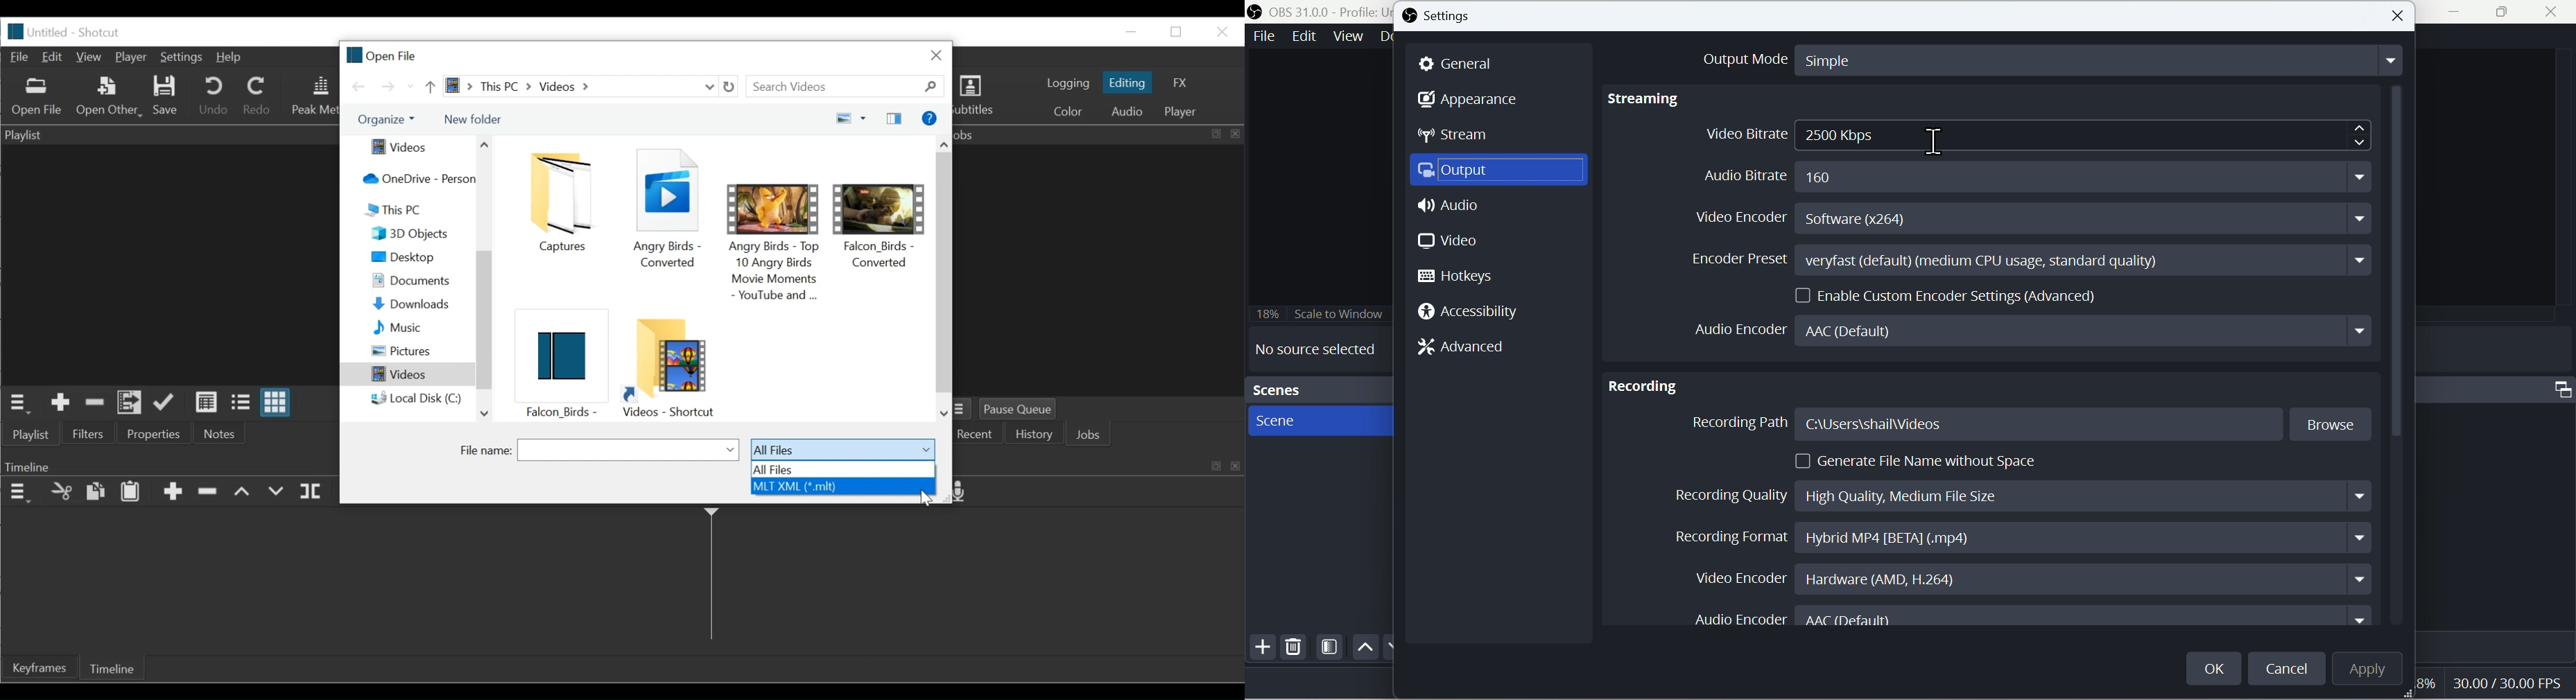 This screenshot has height=700, width=2576. I want to click on 30.00/30.00 FPS, so click(2502, 682).